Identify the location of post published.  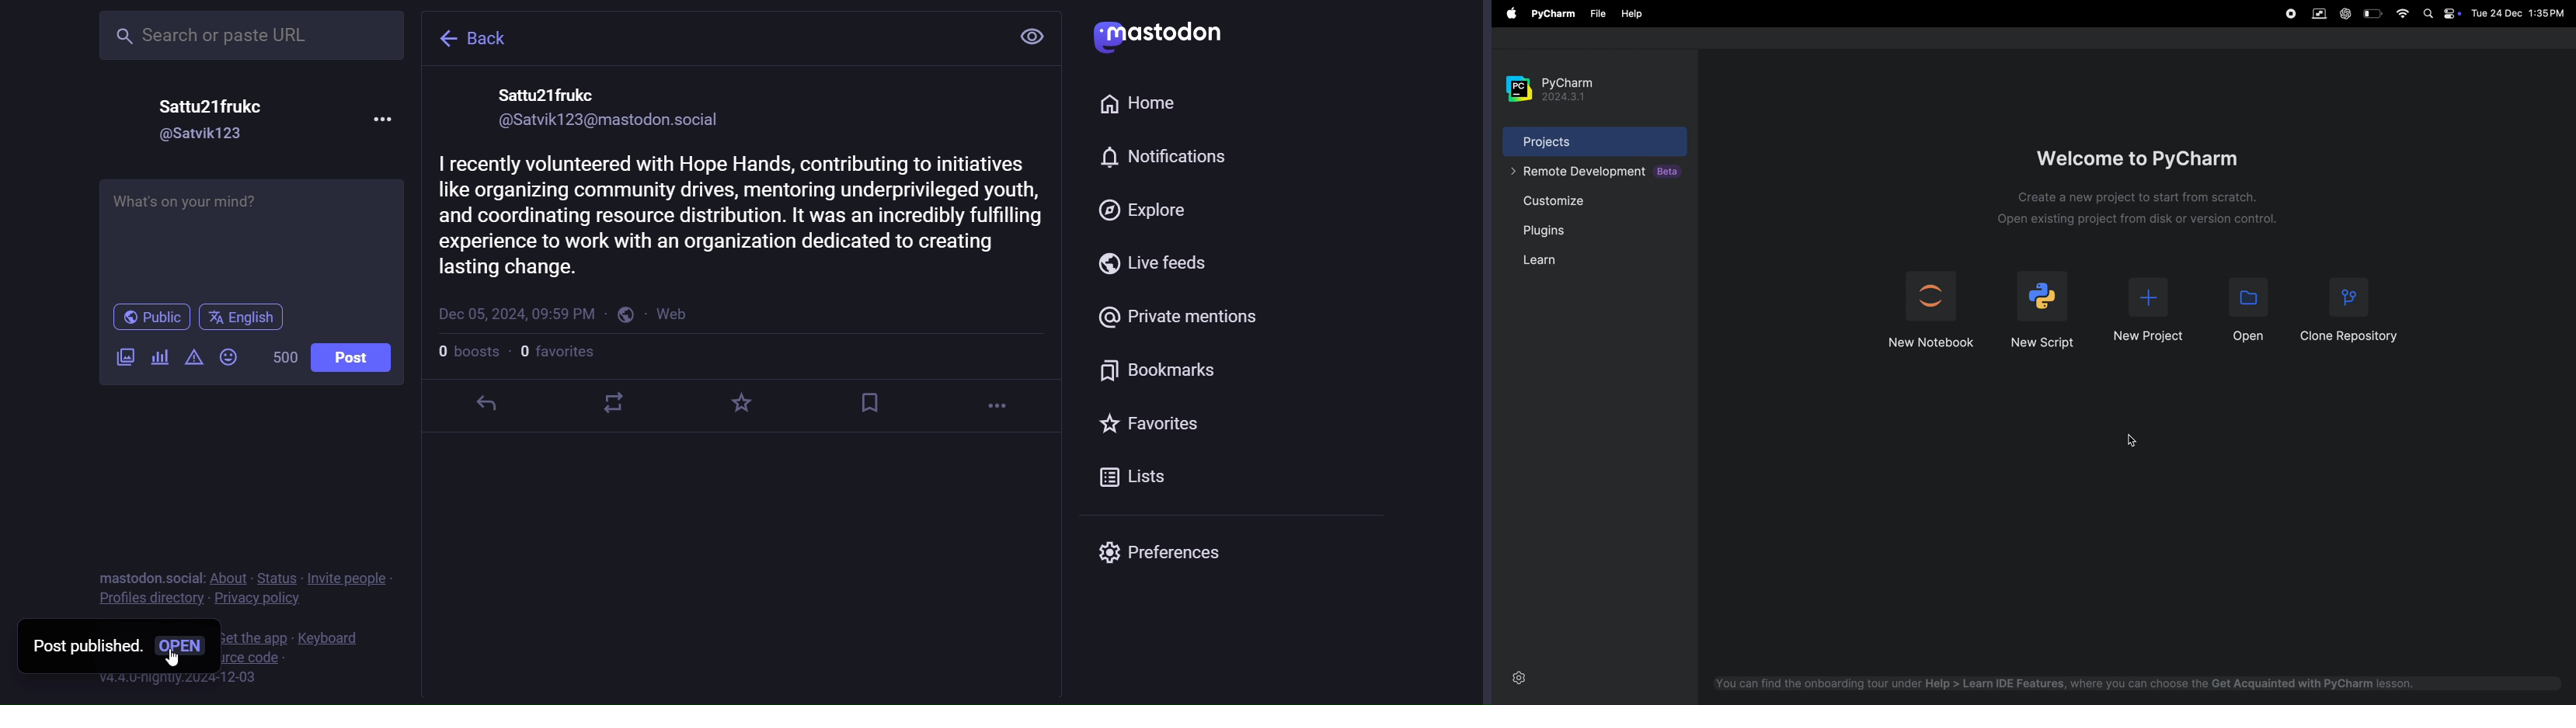
(79, 645).